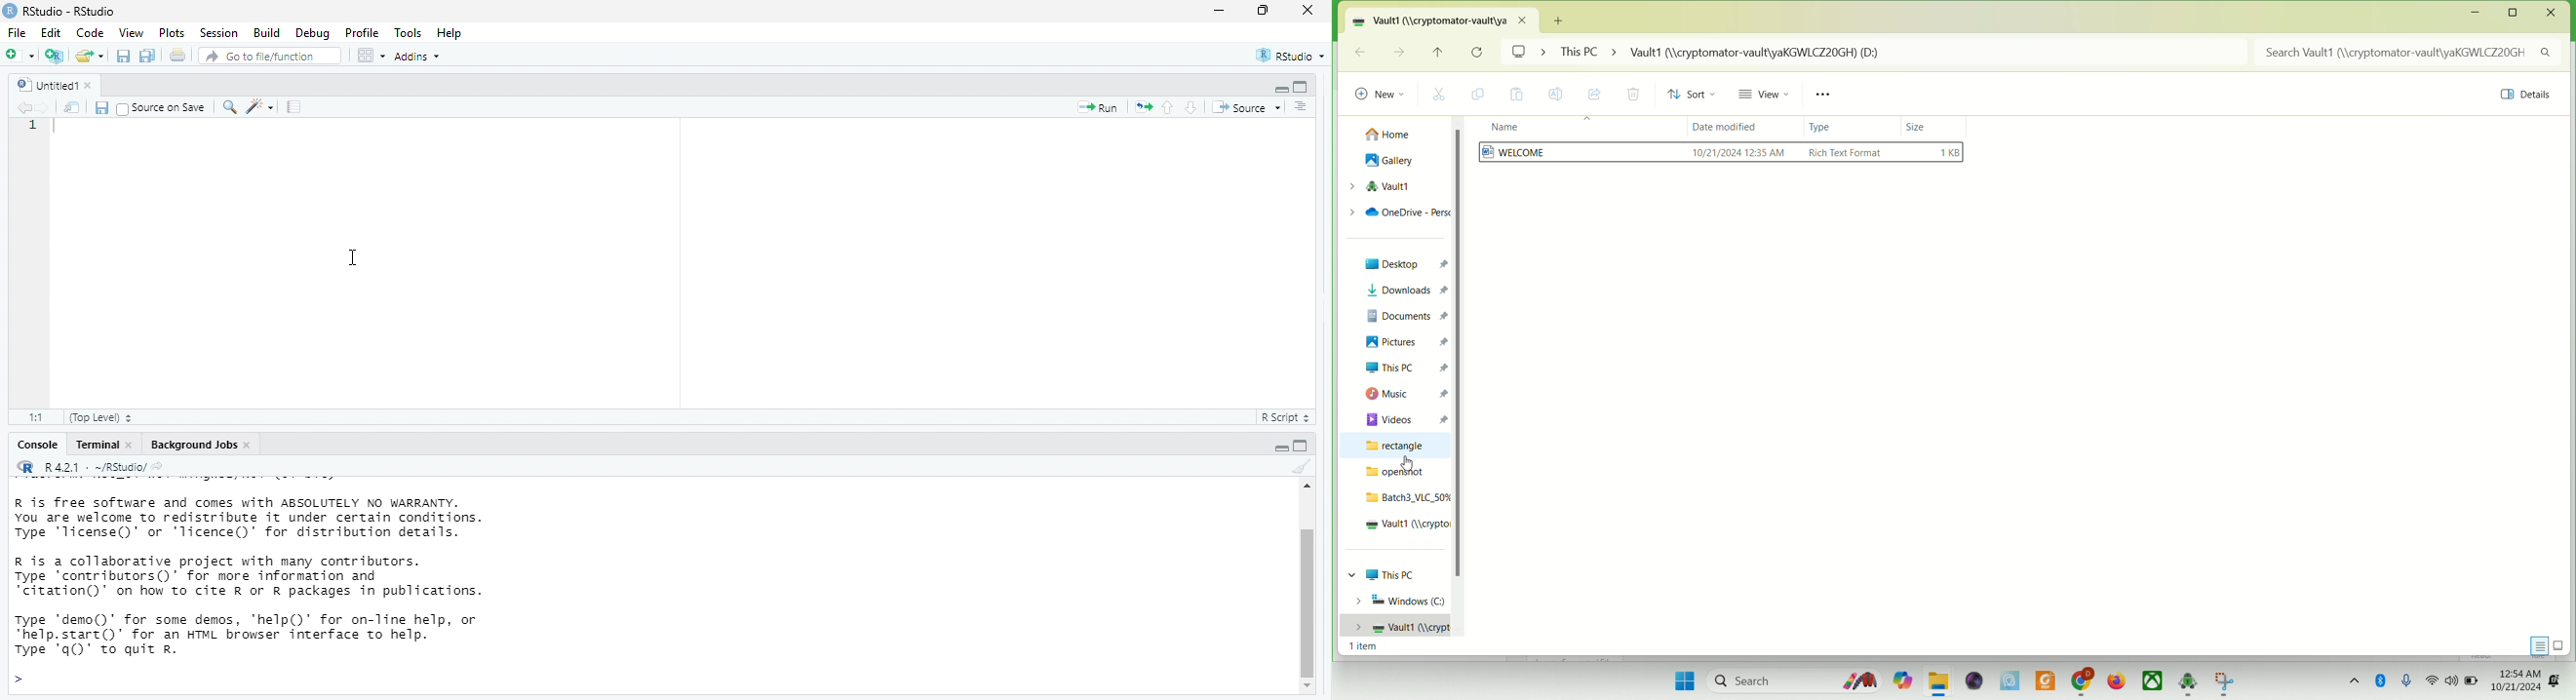 This screenshot has width=2576, height=700. I want to click on go to previous section/chunk, so click(1169, 105).